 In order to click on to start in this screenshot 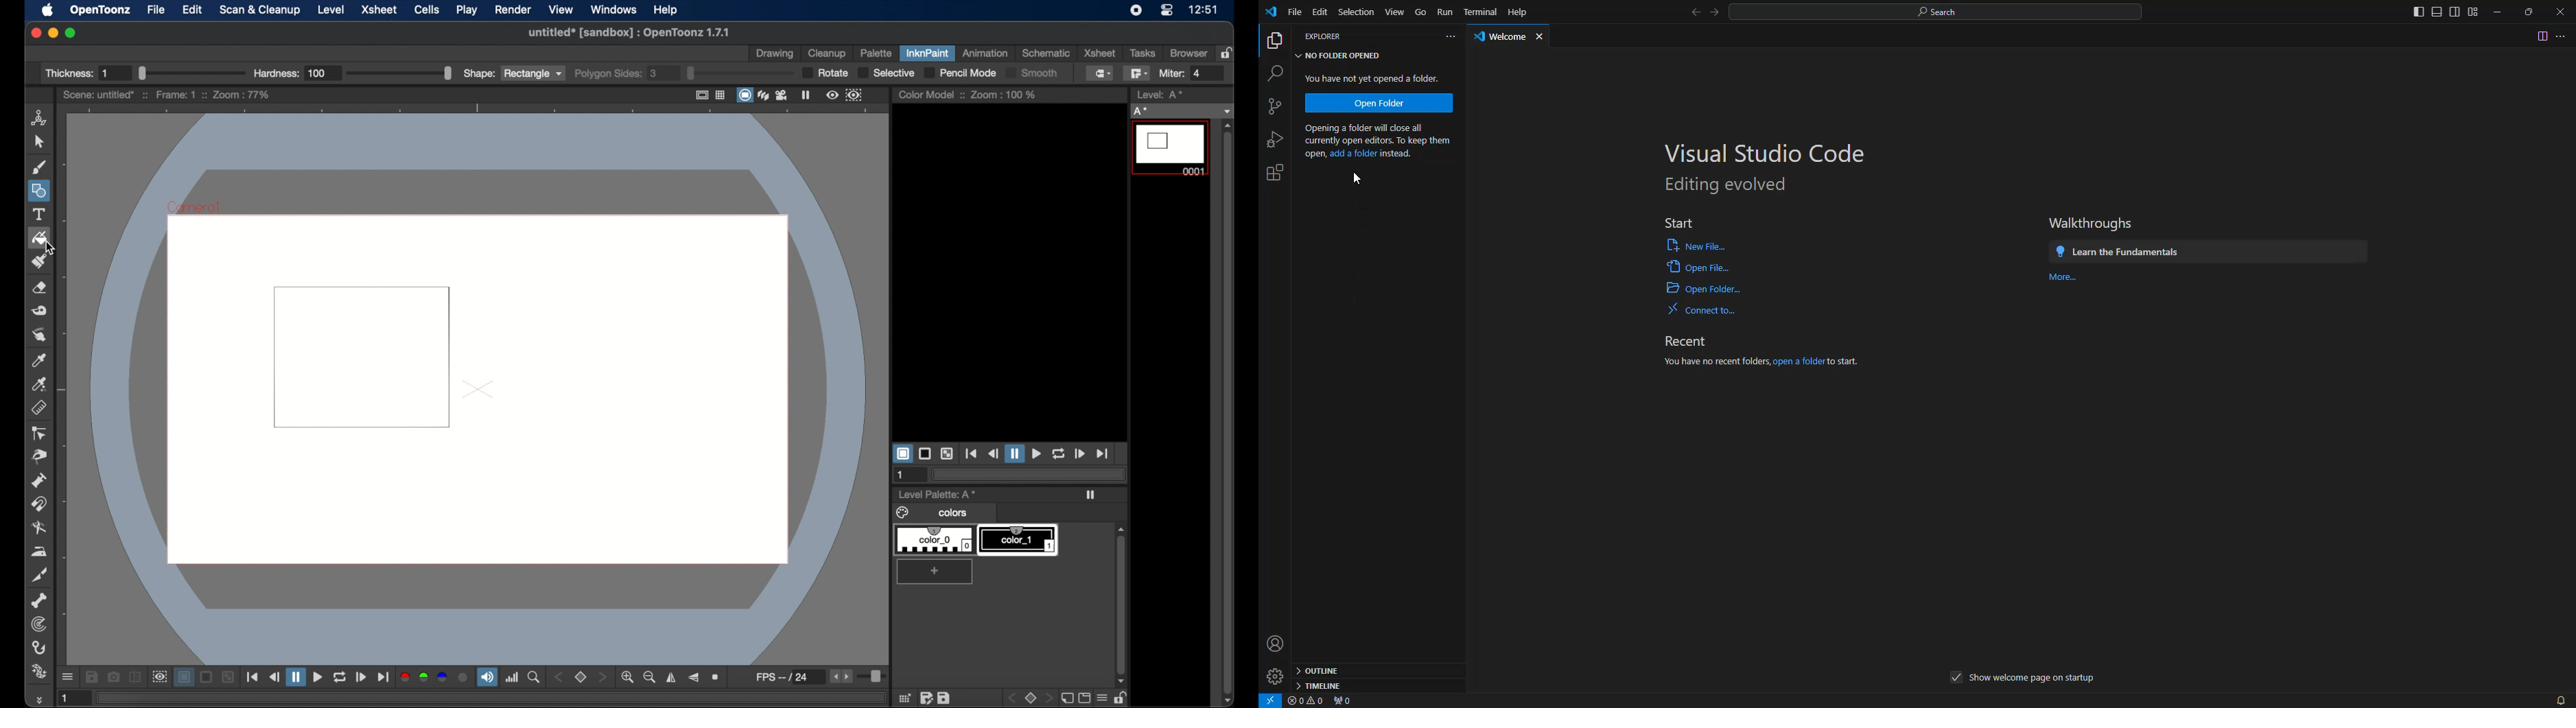, I will do `click(1843, 362)`.